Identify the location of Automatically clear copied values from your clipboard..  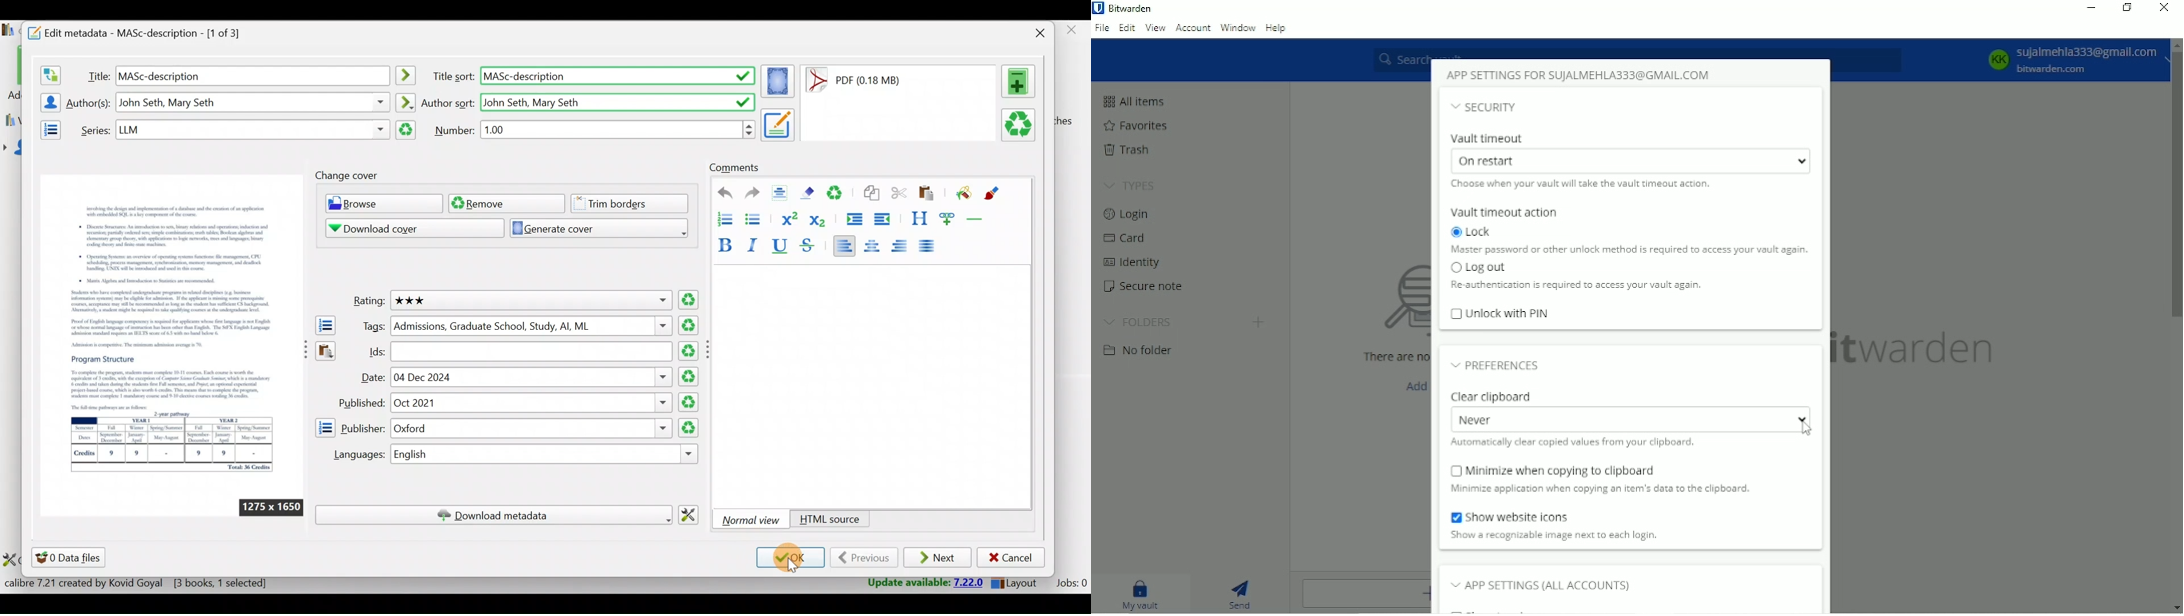
(1572, 443).